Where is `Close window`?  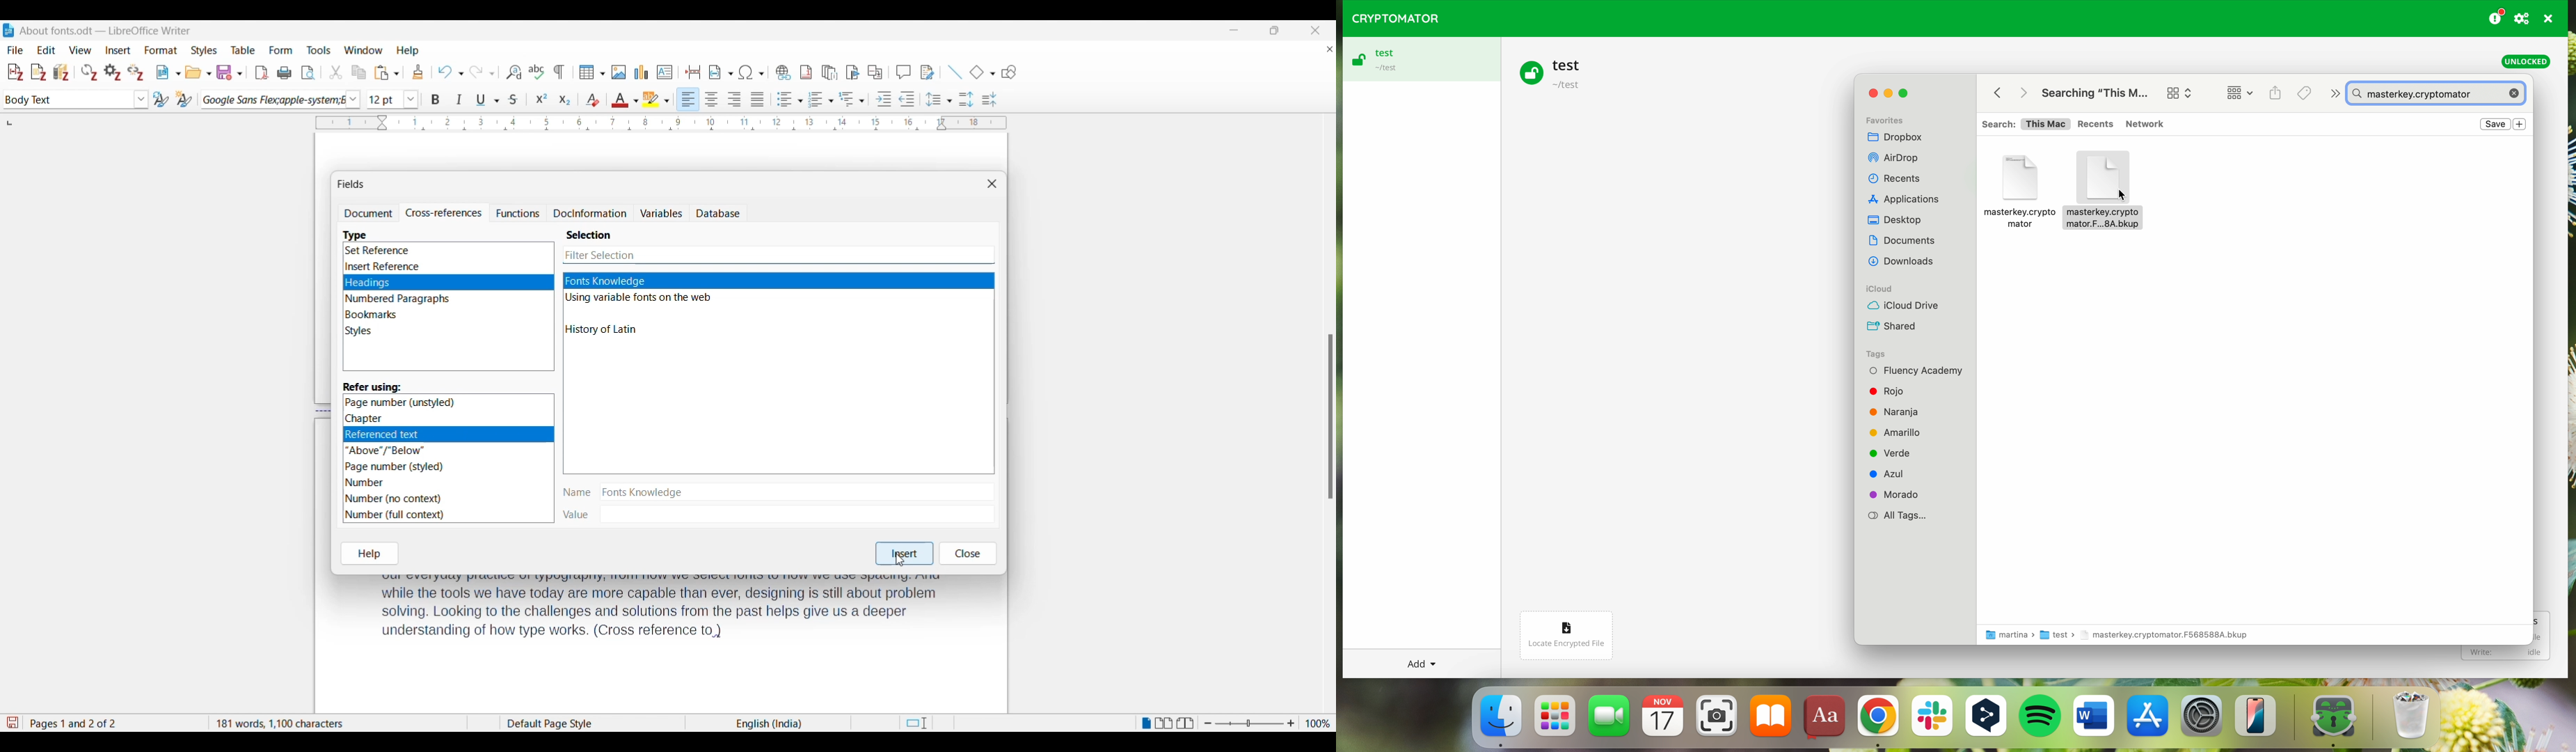
Close window is located at coordinates (993, 184).